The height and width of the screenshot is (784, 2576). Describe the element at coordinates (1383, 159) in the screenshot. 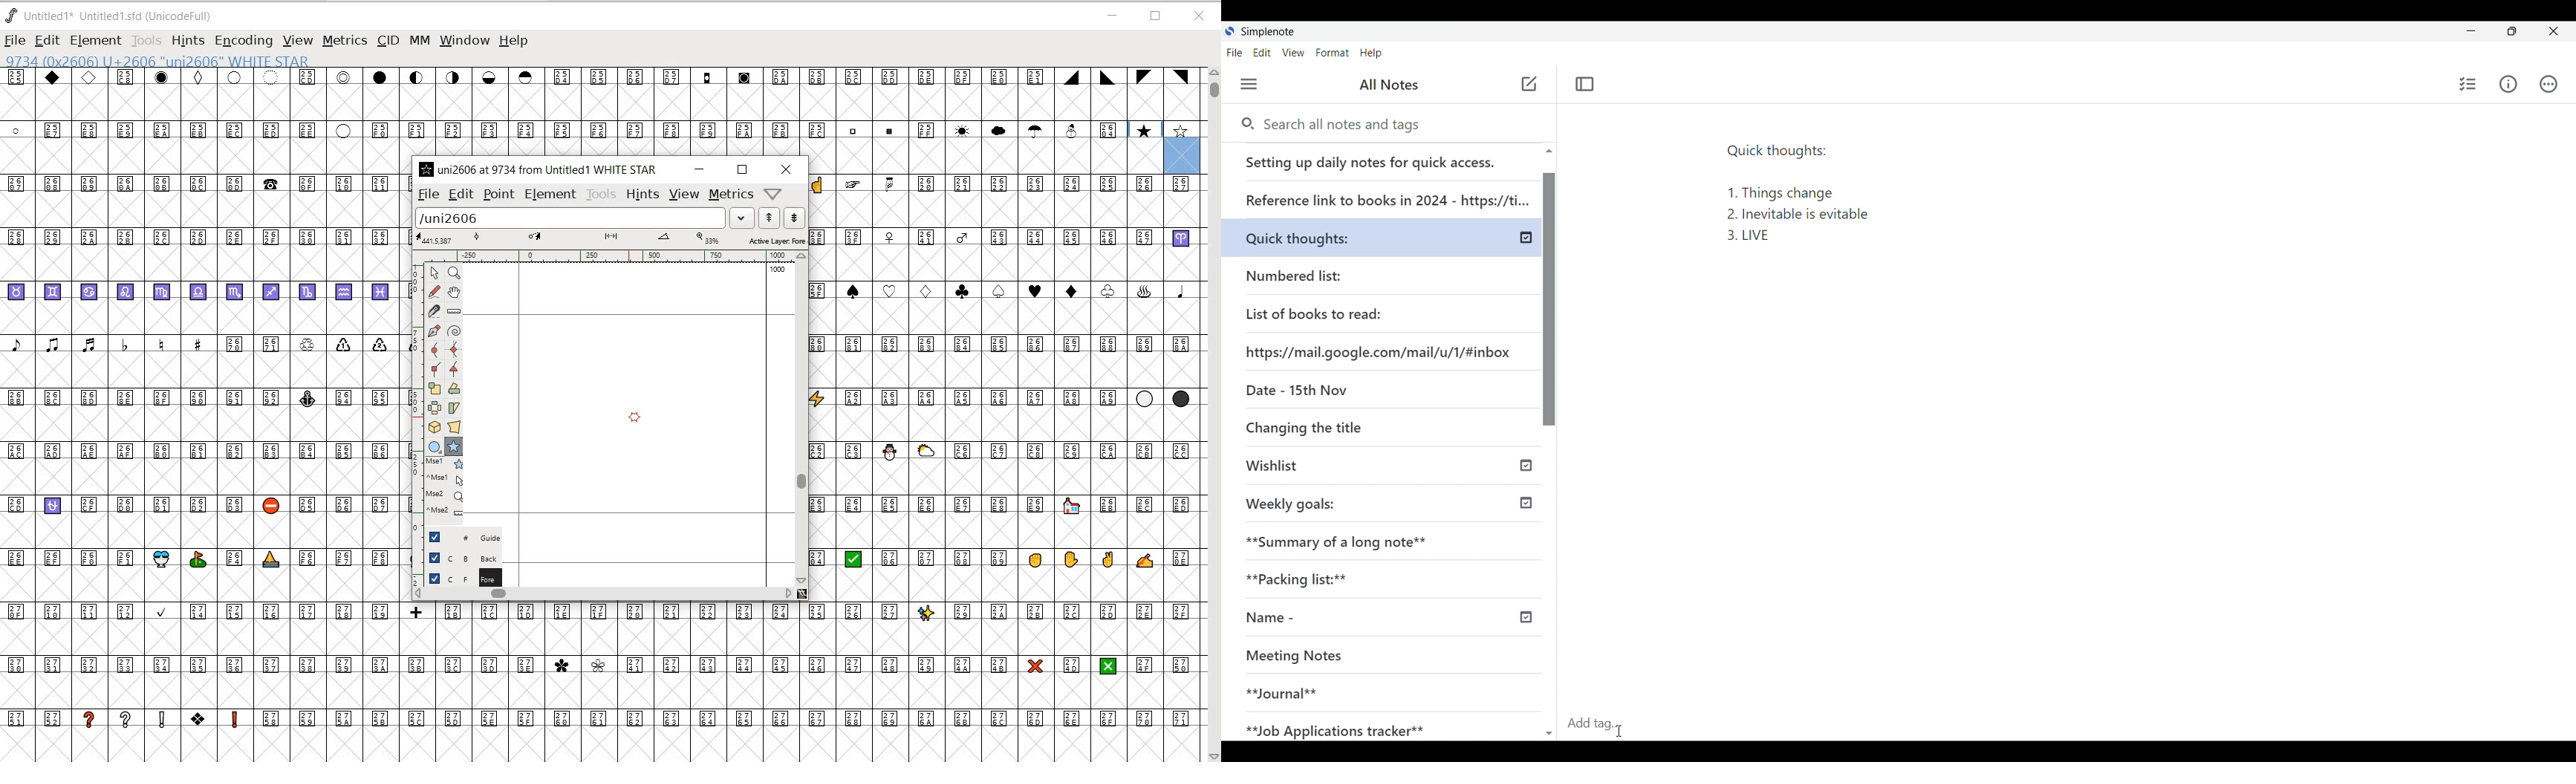

I see `Setting up daily notes` at that location.